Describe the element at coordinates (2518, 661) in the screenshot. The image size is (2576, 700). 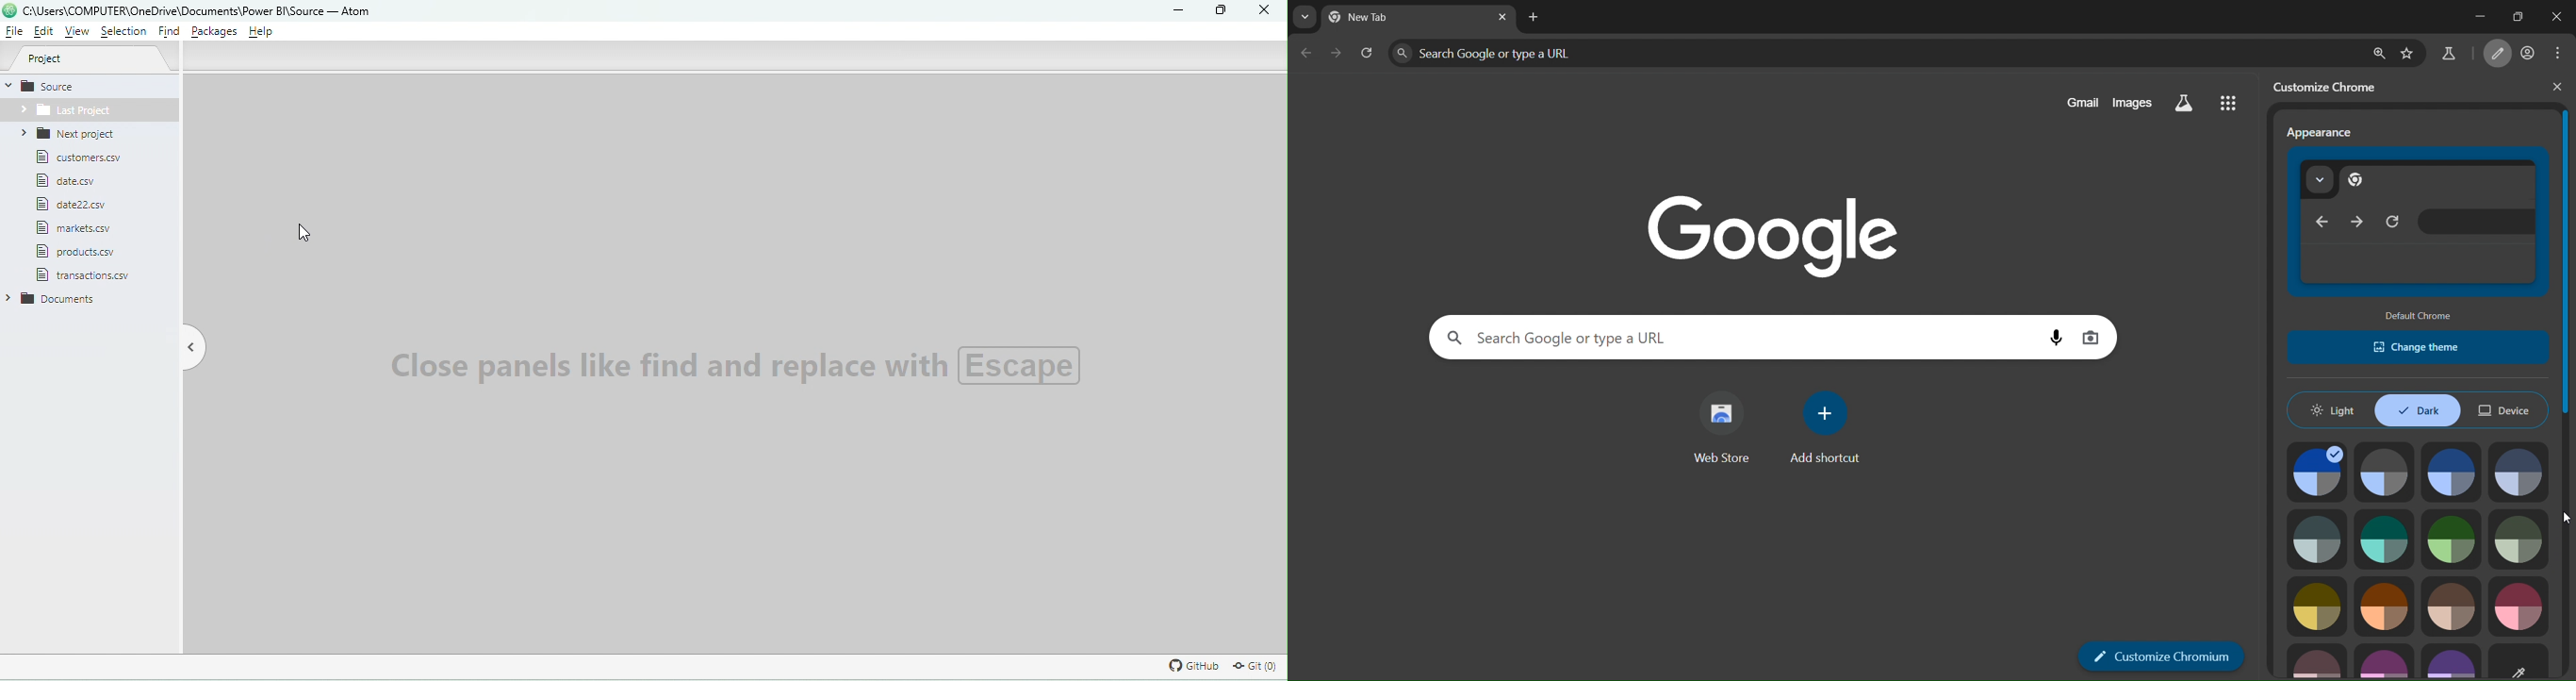
I see `customize theme` at that location.